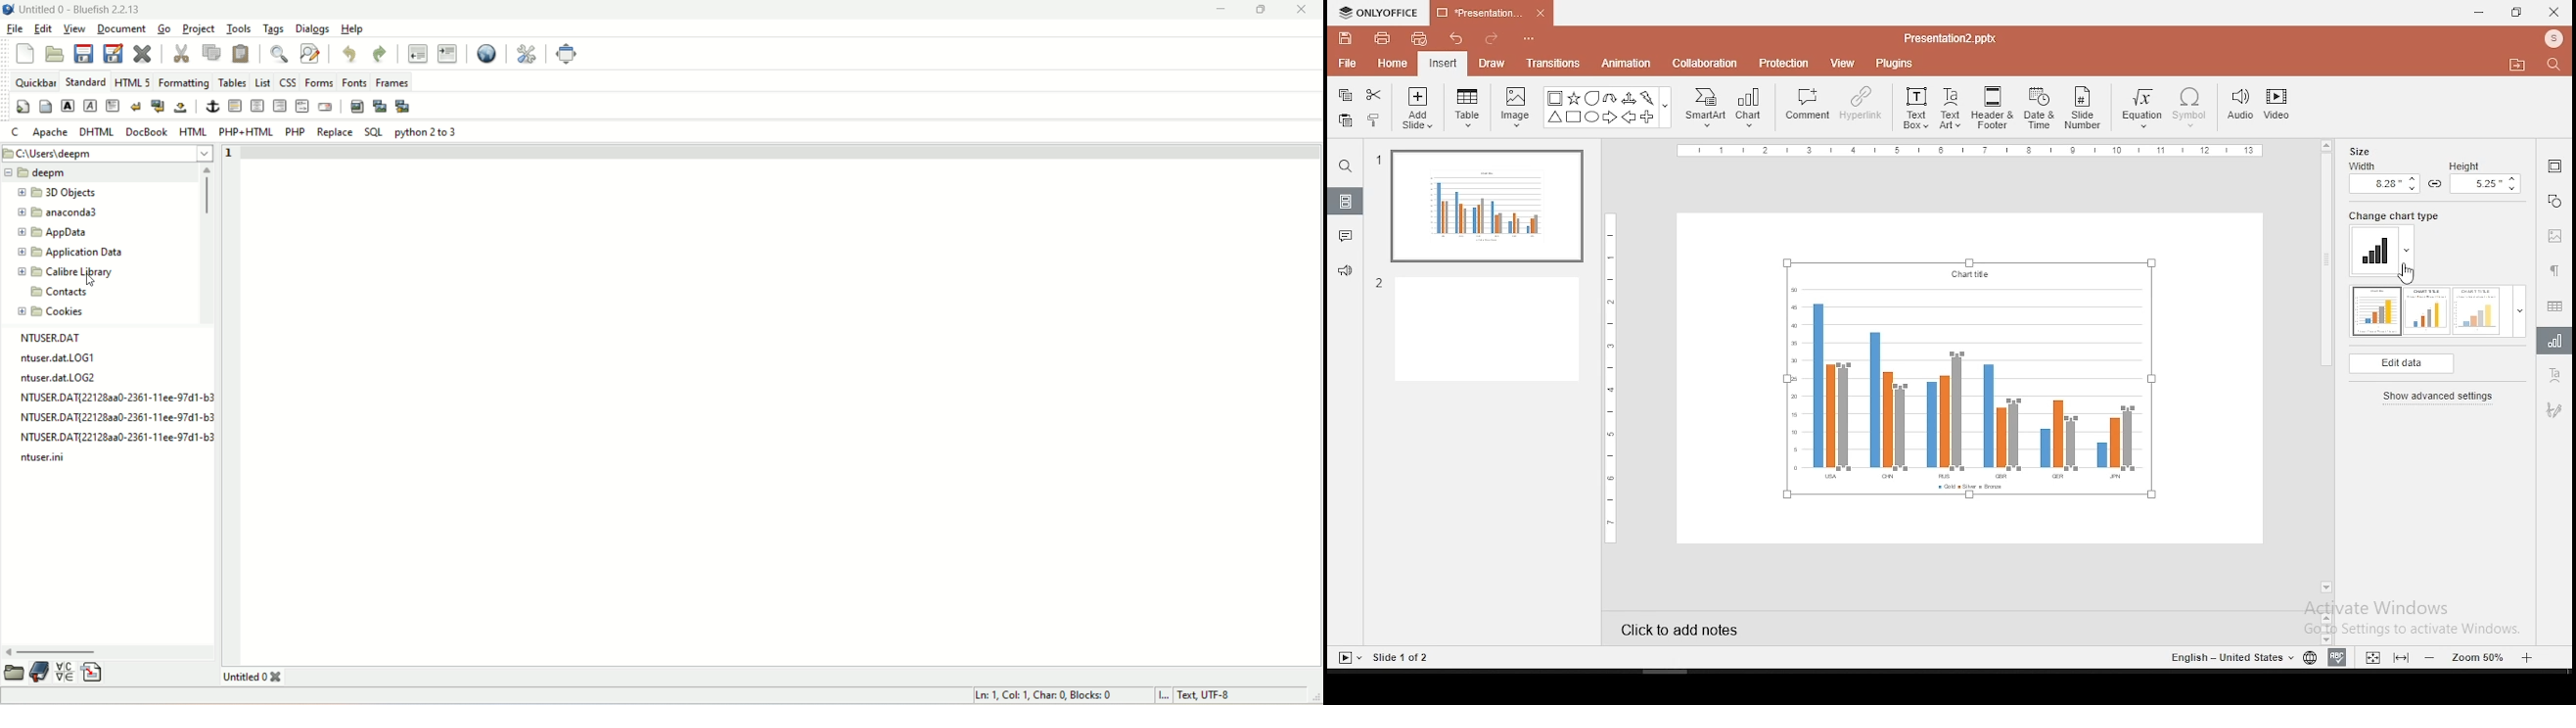 This screenshot has width=2576, height=728. What do you see at coordinates (1347, 239) in the screenshot?
I see `comments` at bounding box center [1347, 239].